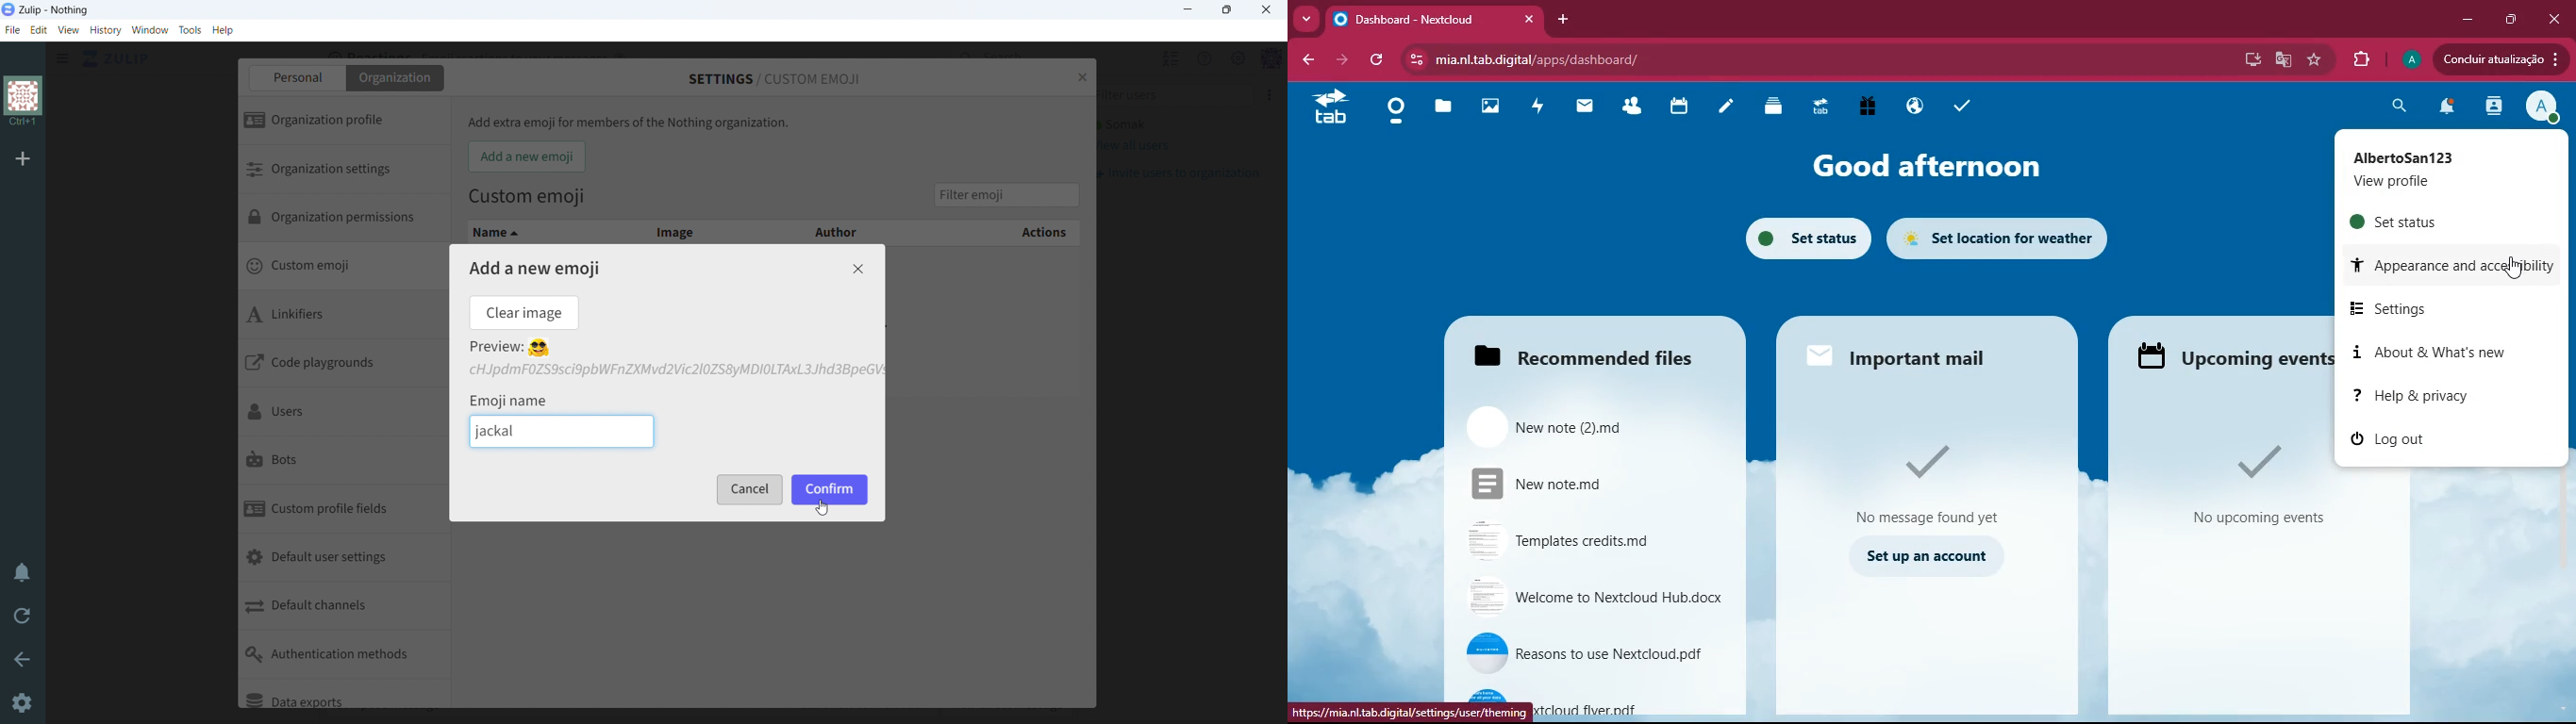  What do you see at coordinates (527, 198) in the screenshot?
I see `Custom emoji` at bounding box center [527, 198].